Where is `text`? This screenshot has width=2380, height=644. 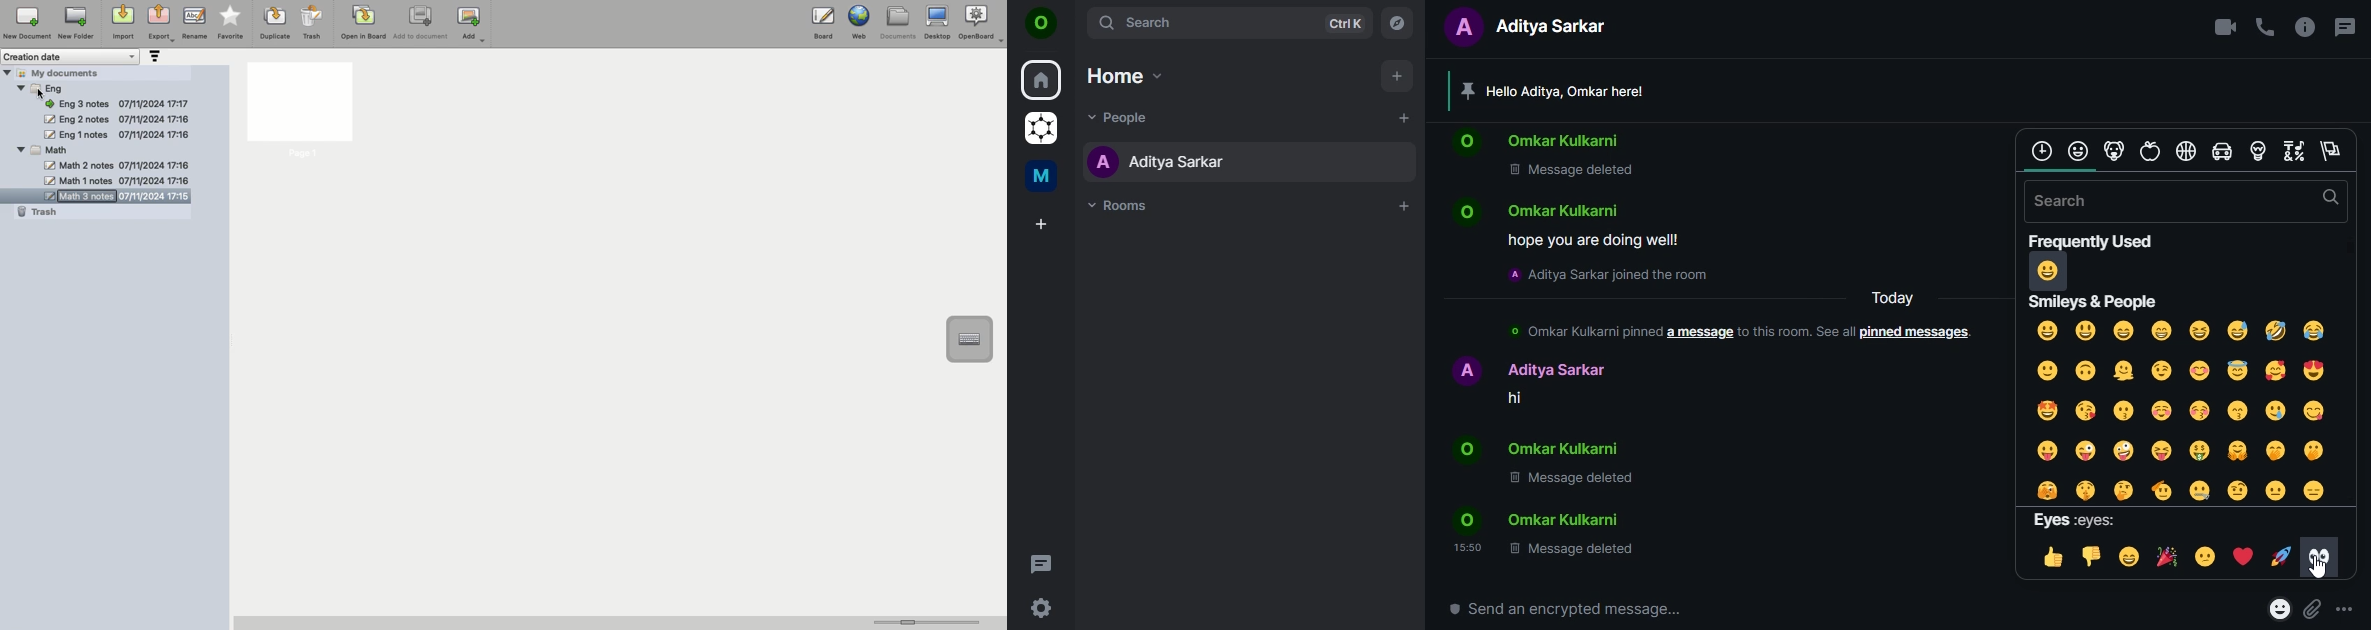
text is located at coordinates (1535, 29).